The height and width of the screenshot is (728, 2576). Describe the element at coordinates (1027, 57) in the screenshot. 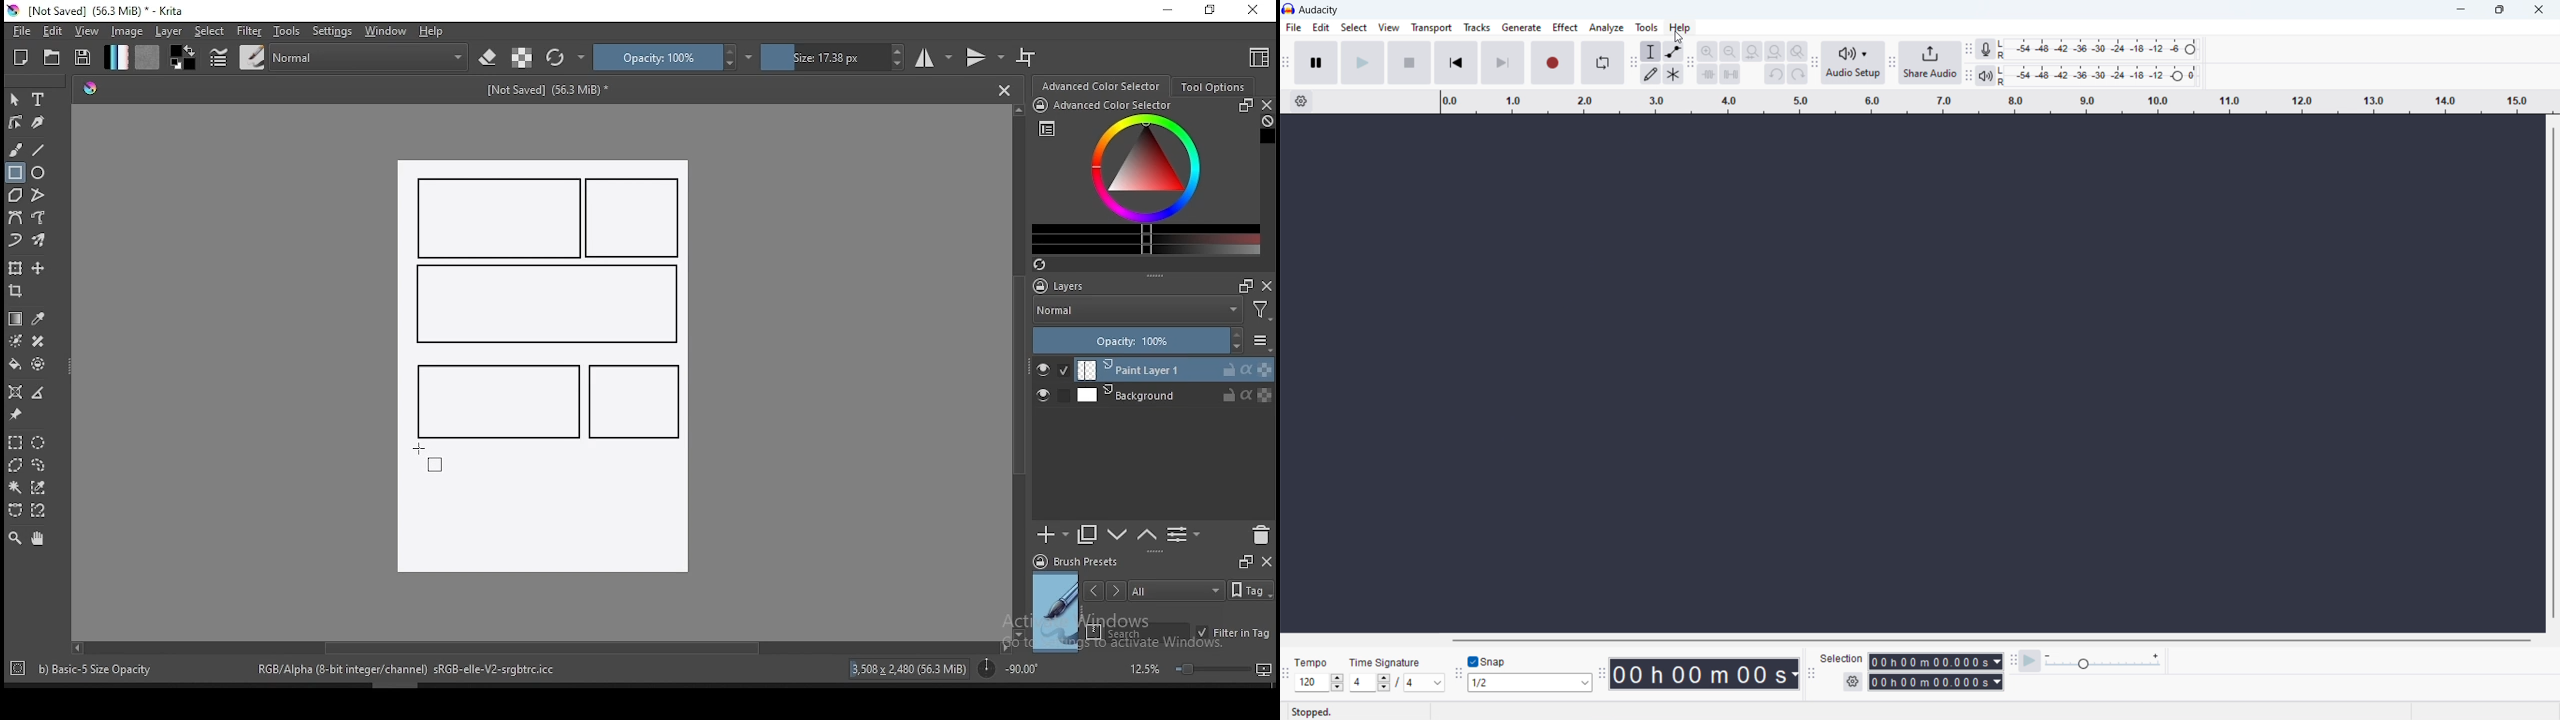

I see `wrap around mode` at that location.